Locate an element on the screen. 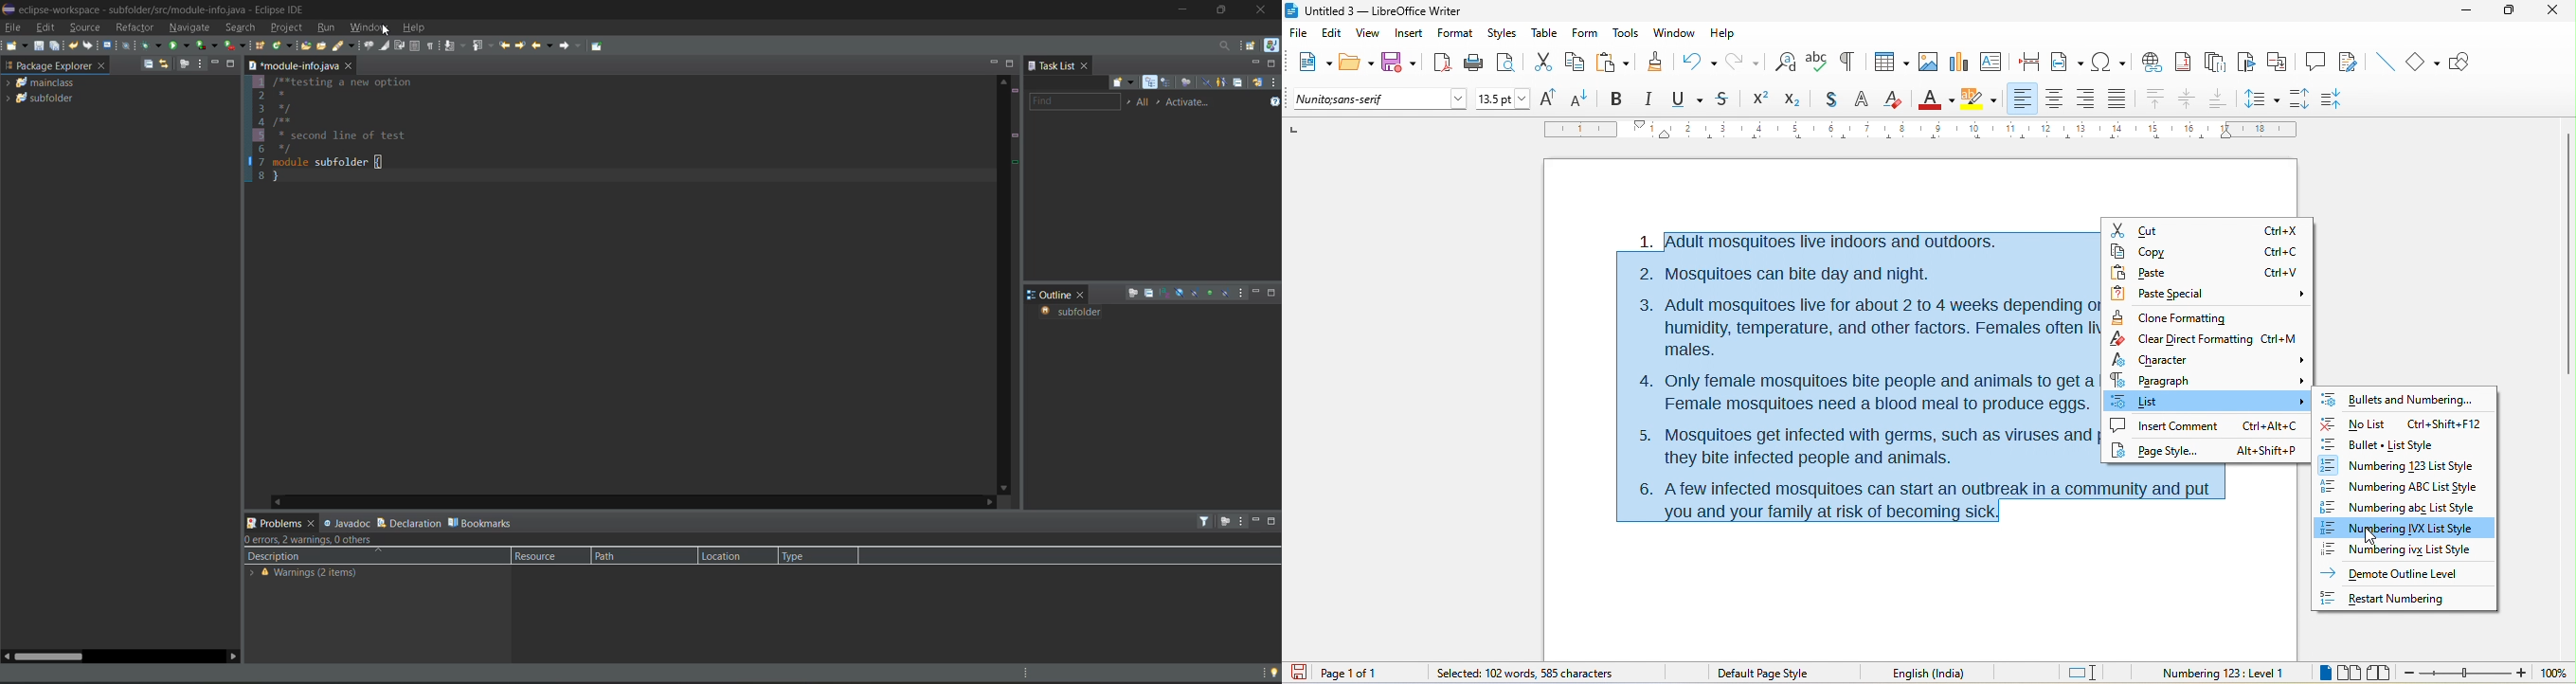 Image resolution: width=2576 pixels, height=700 pixels. hide local types is located at coordinates (1228, 295).